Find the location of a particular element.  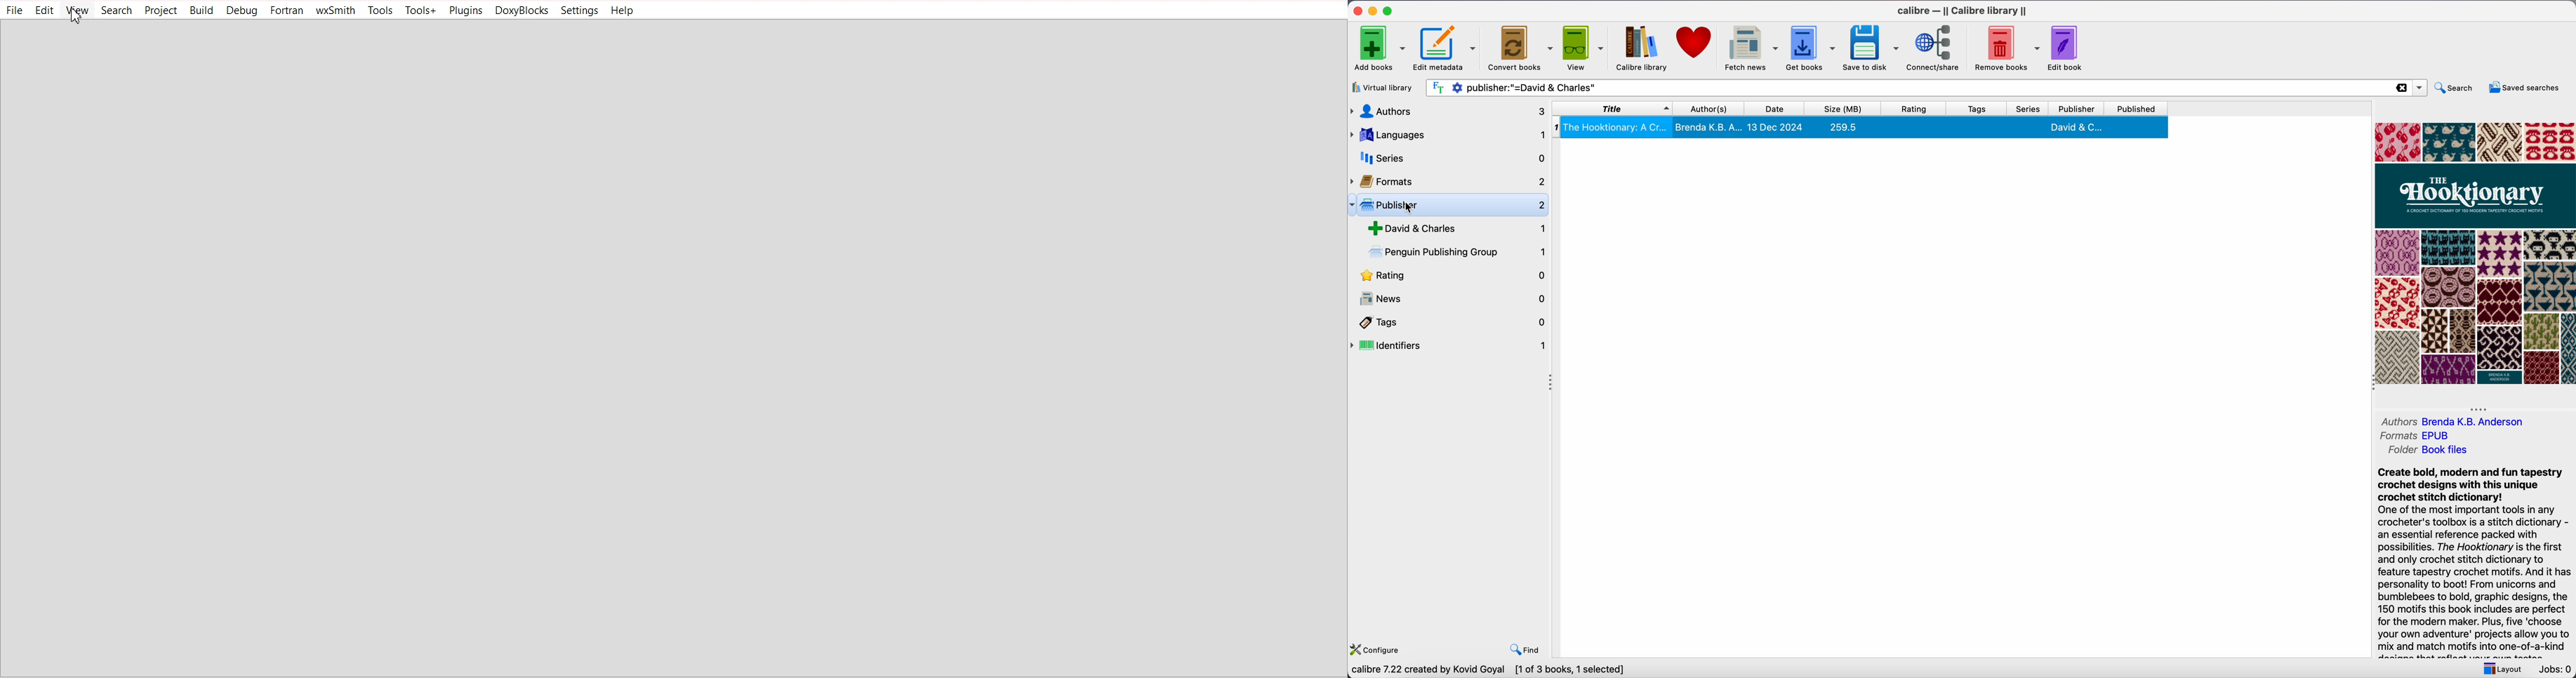

minimize is located at coordinates (1373, 11).